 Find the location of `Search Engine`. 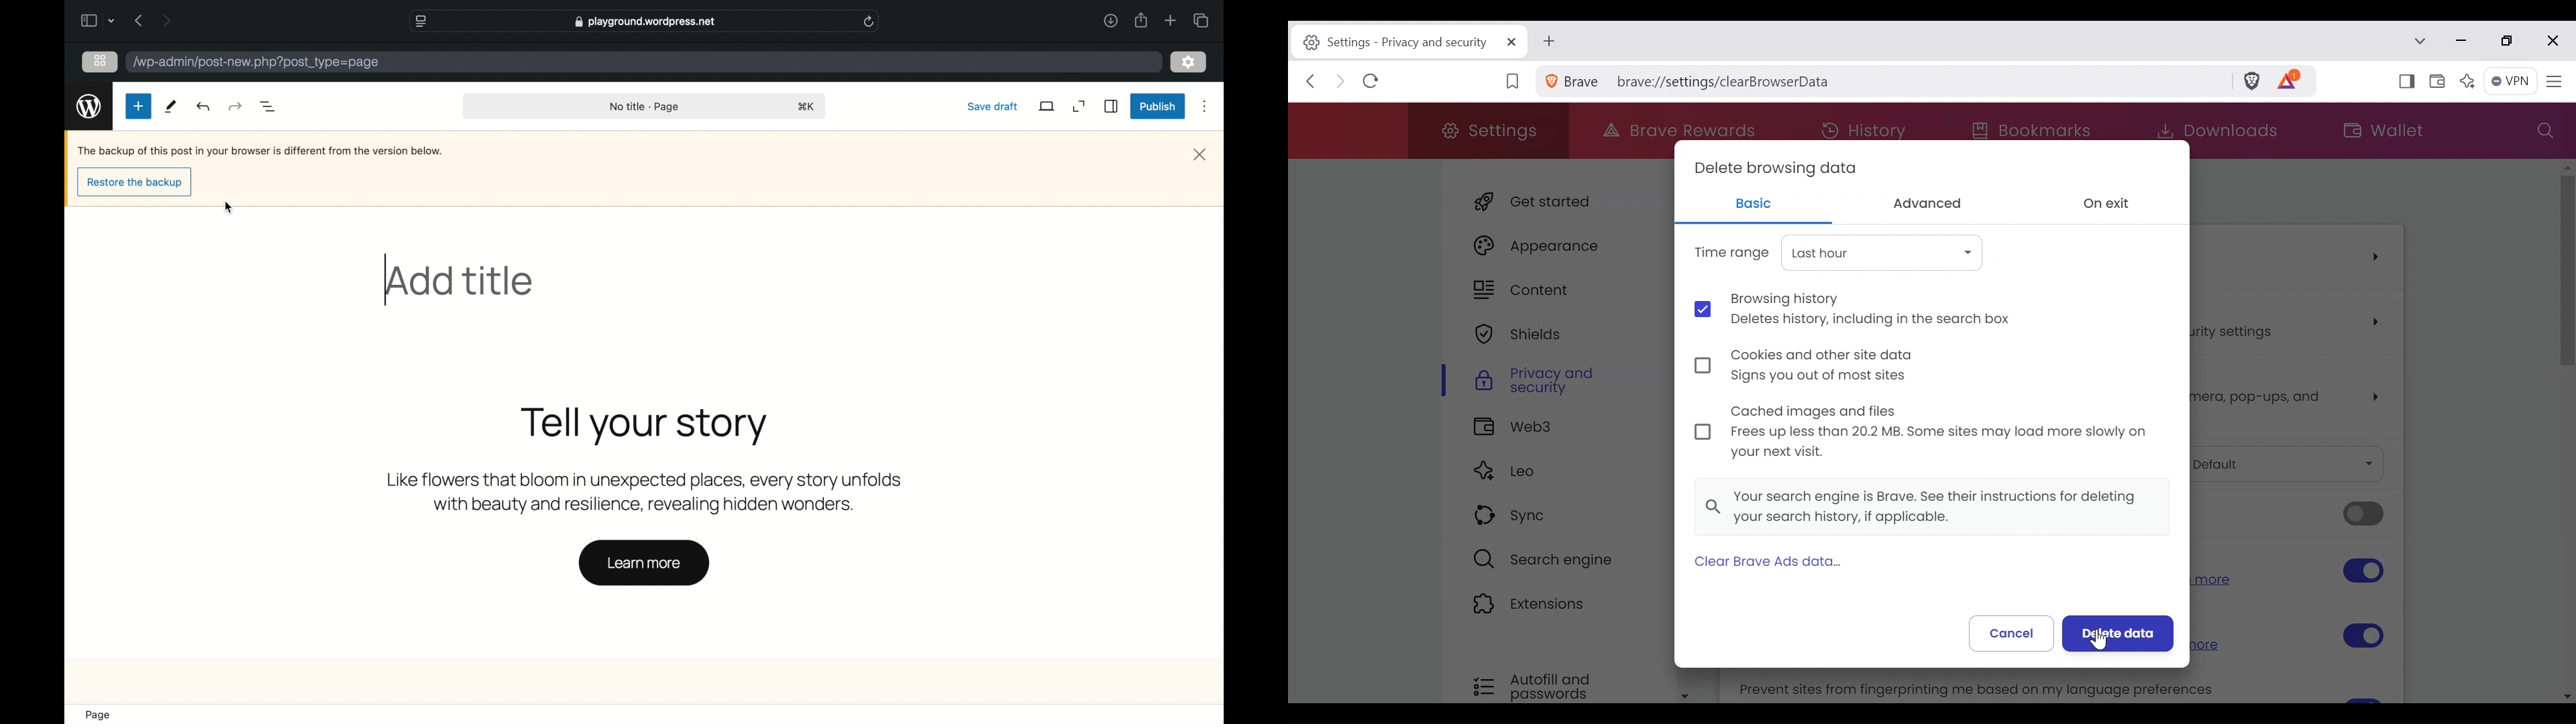

Search Engine is located at coordinates (1552, 559).